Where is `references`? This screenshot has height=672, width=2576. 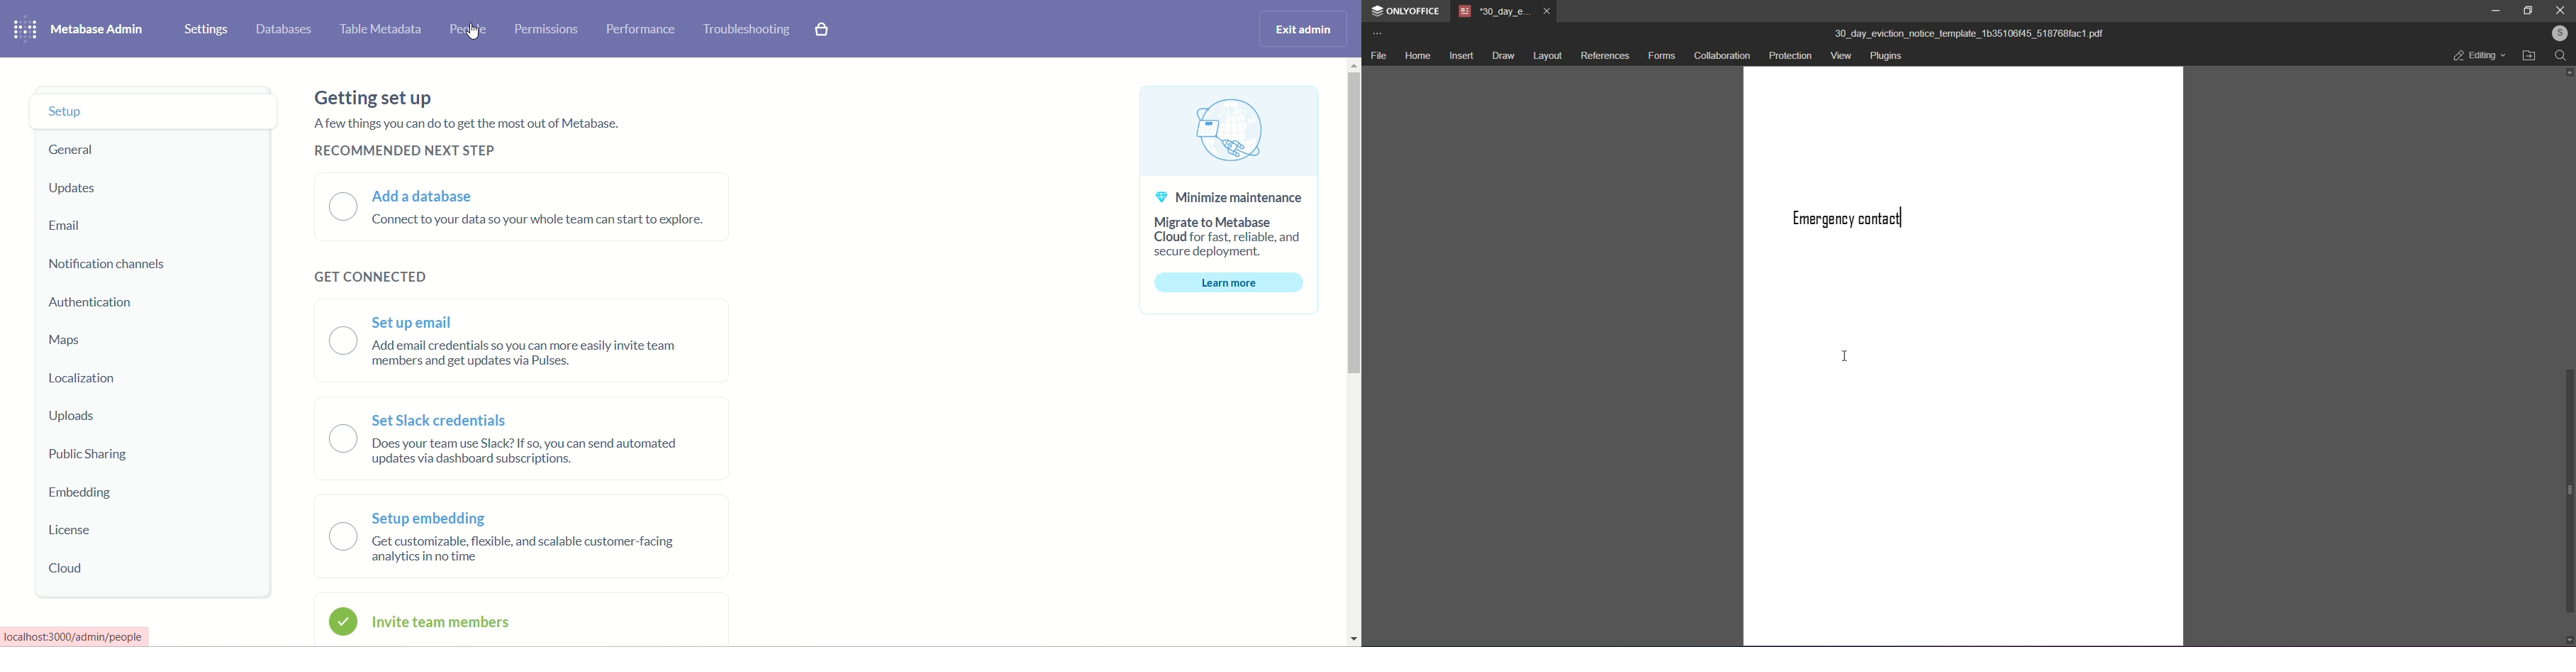
references is located at coordinates (1604, 57).